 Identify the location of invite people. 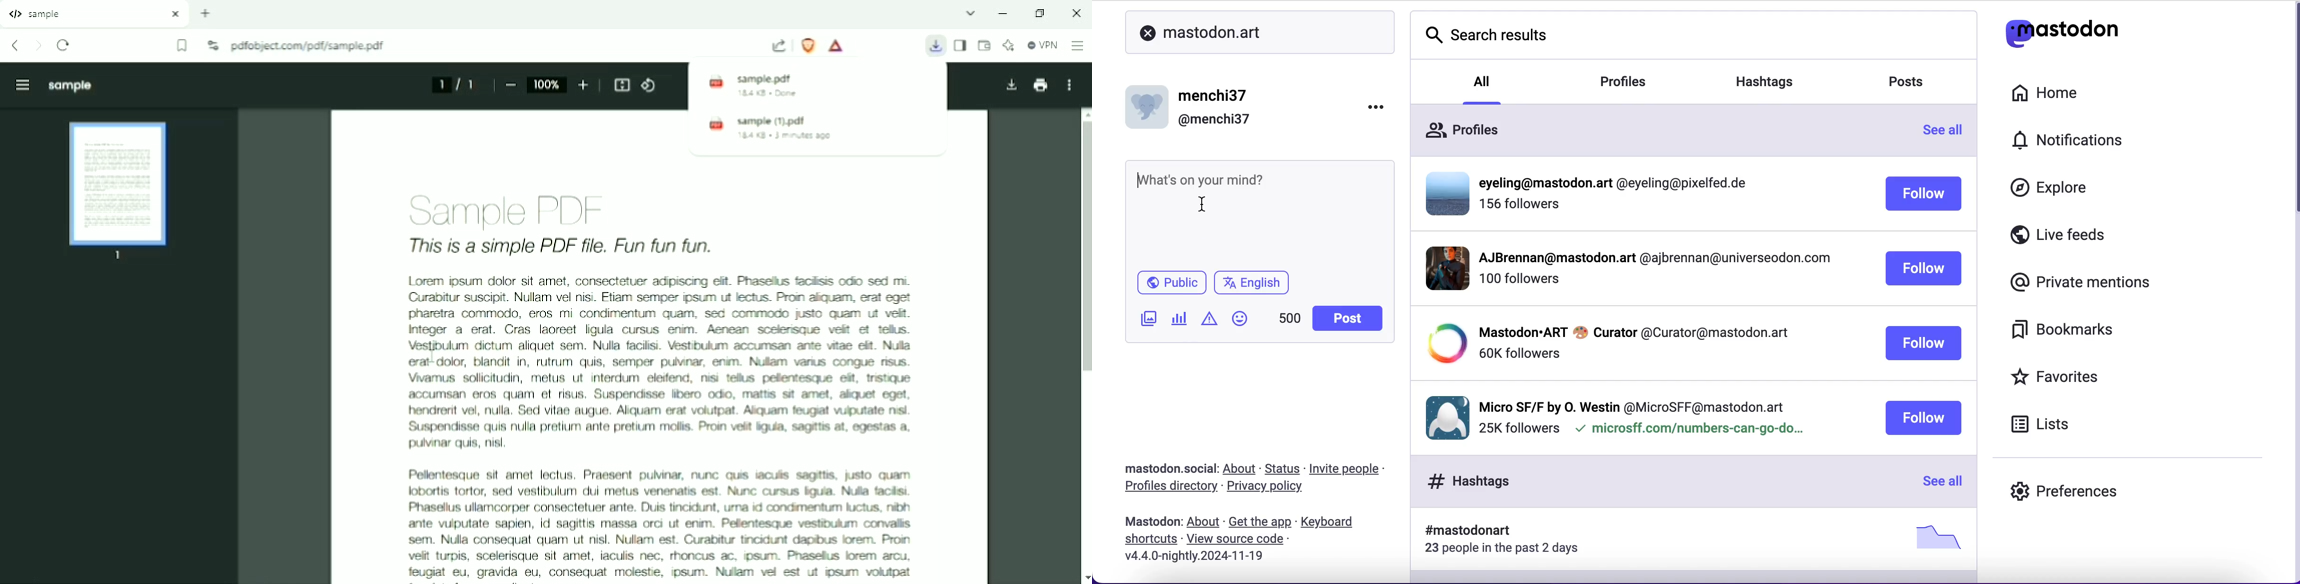
(1354, 468).